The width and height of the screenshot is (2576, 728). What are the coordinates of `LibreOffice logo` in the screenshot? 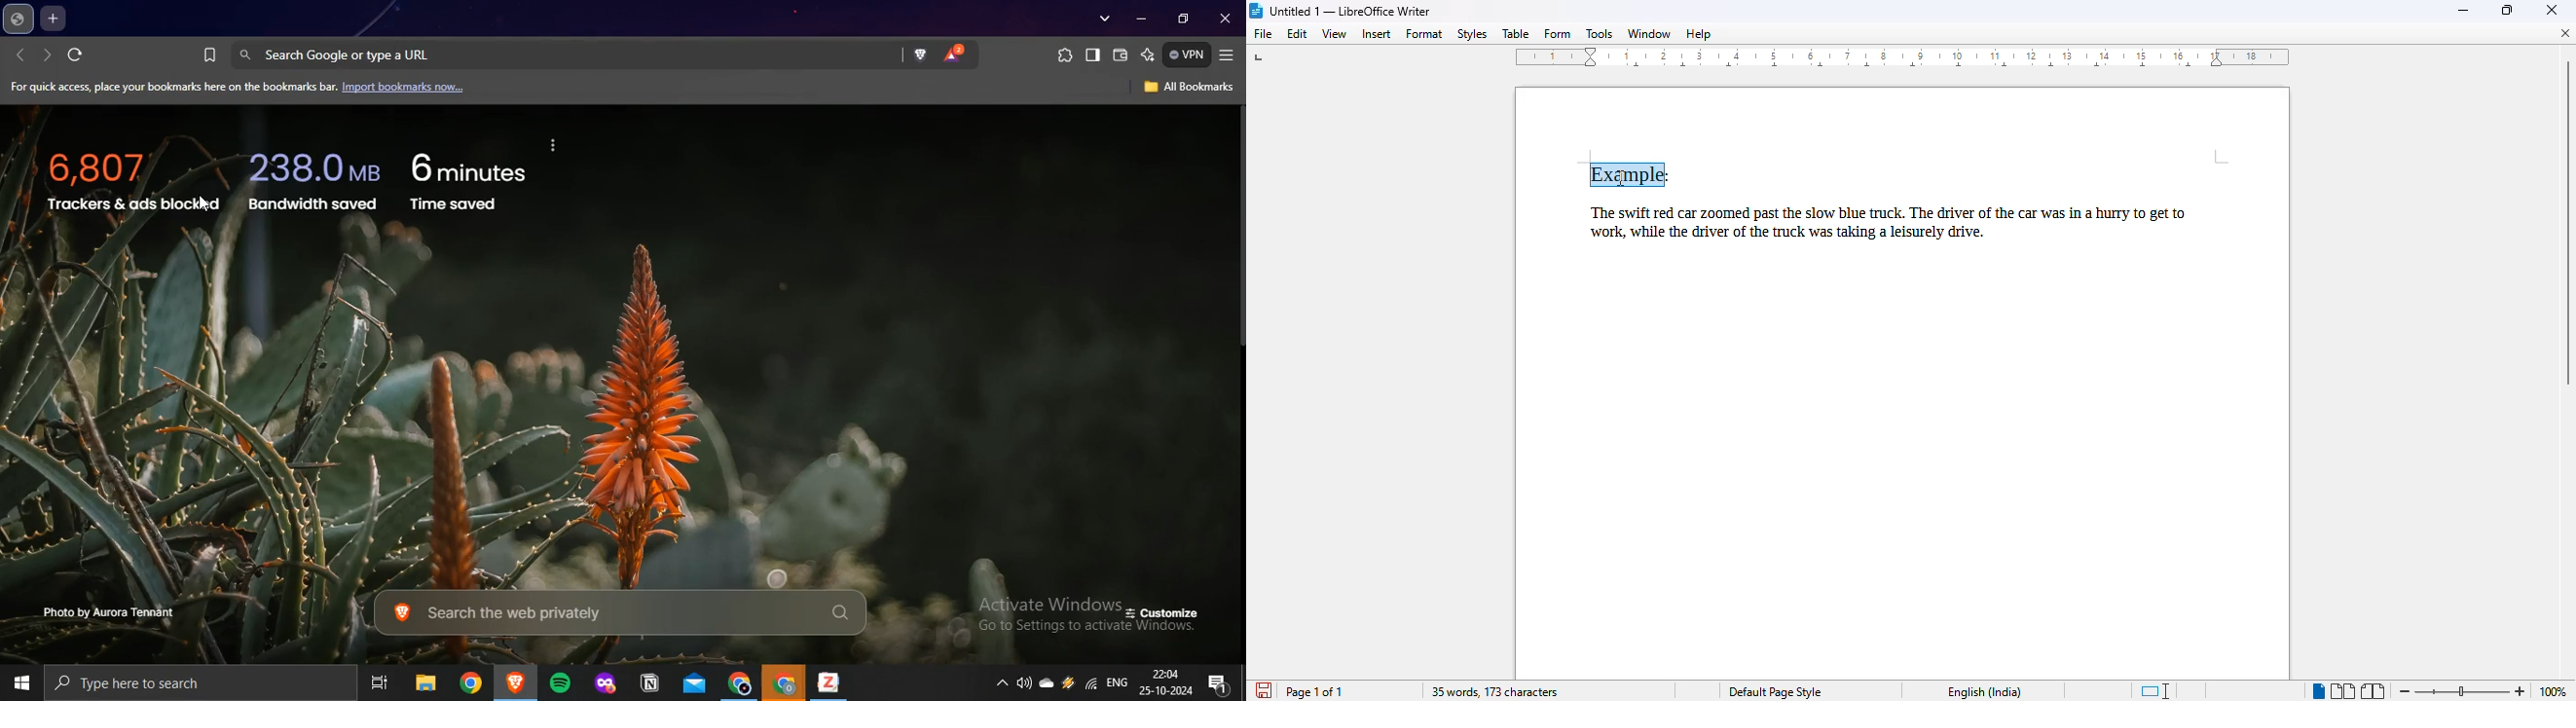 It's located at (1255, 11).